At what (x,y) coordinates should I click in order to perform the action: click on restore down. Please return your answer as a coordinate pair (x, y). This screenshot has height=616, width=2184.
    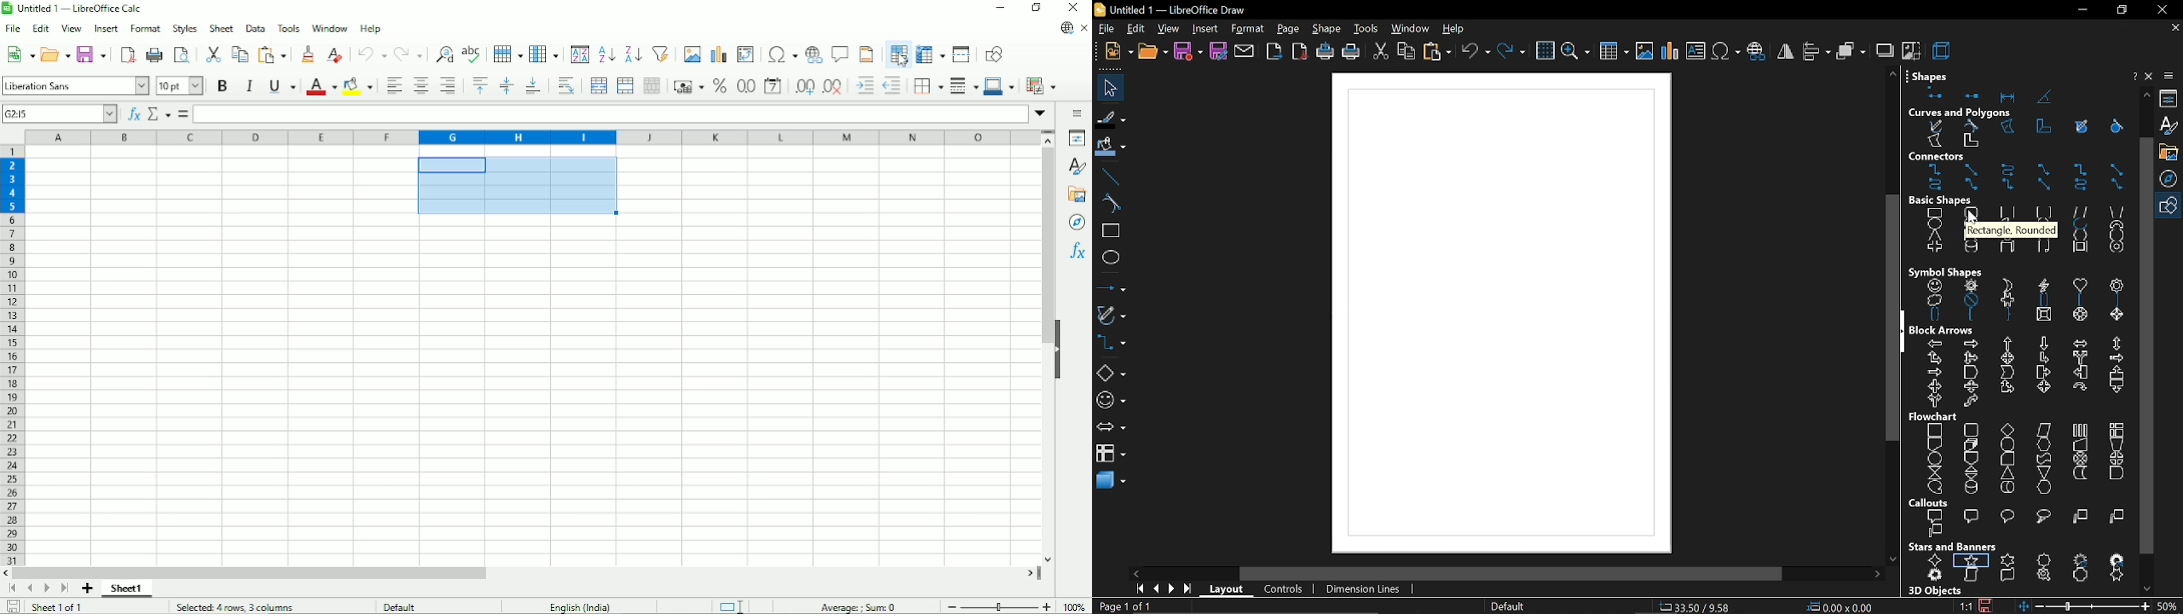
    Looking at the image, I should click on (2120, 10).